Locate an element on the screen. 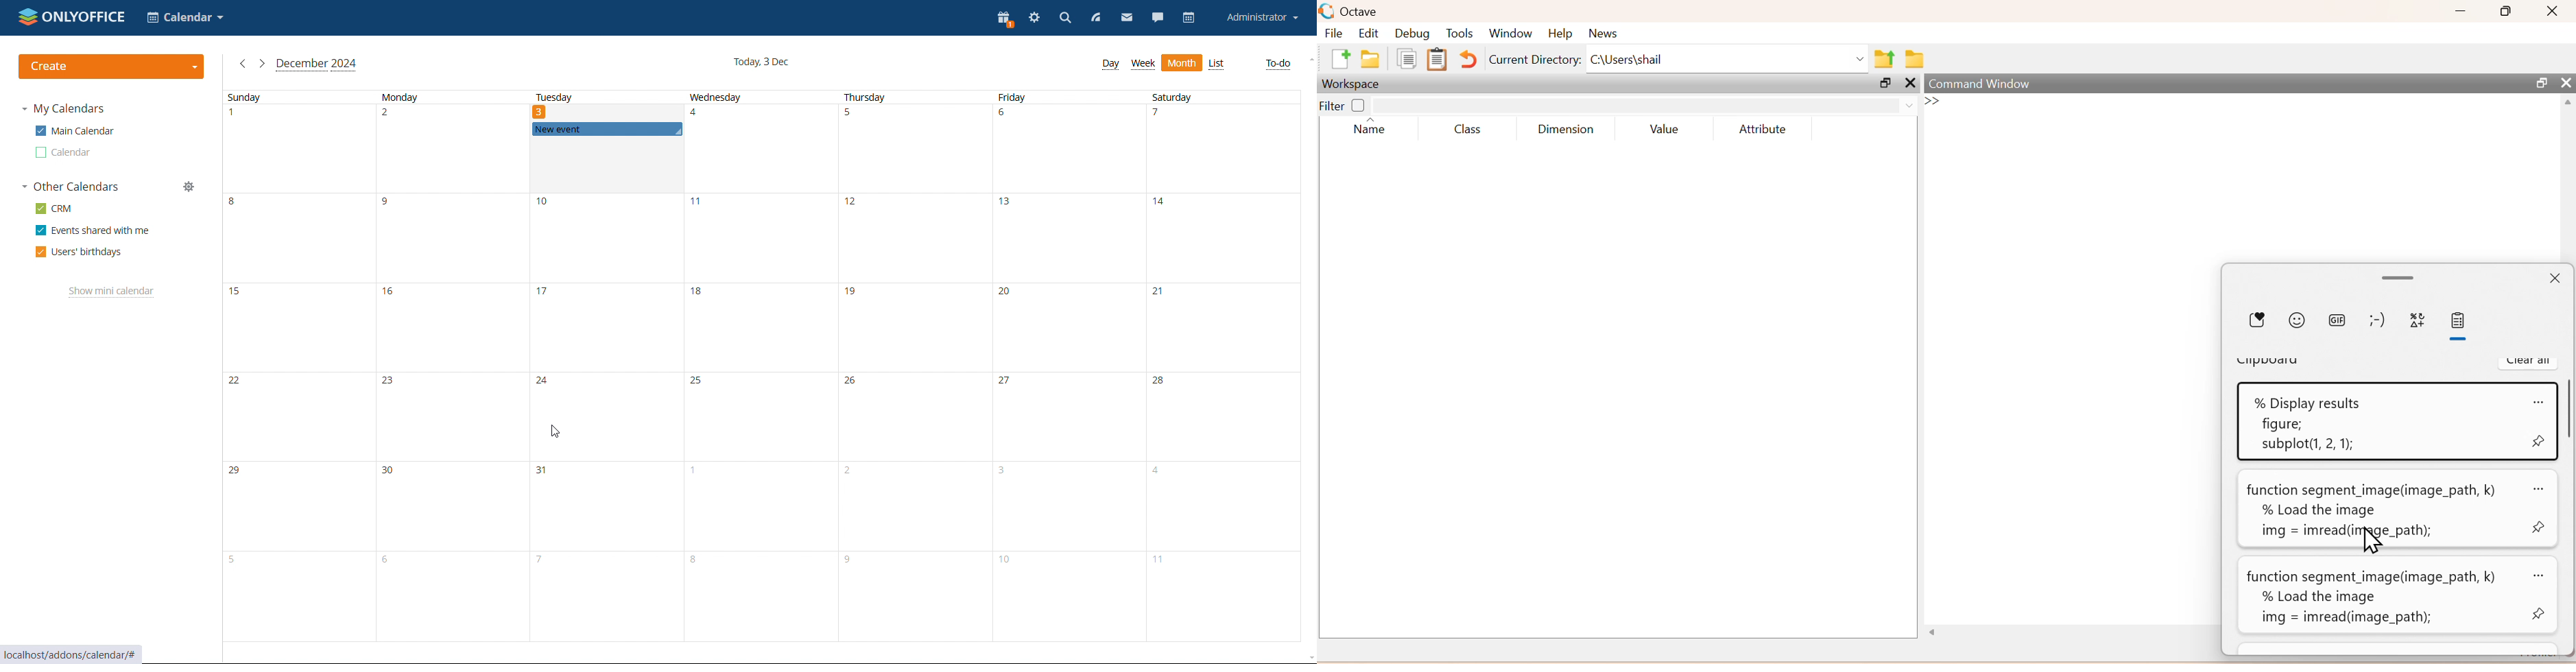 This screenshot has width=2576, height=672. next month is located at coordinates (261, 63).